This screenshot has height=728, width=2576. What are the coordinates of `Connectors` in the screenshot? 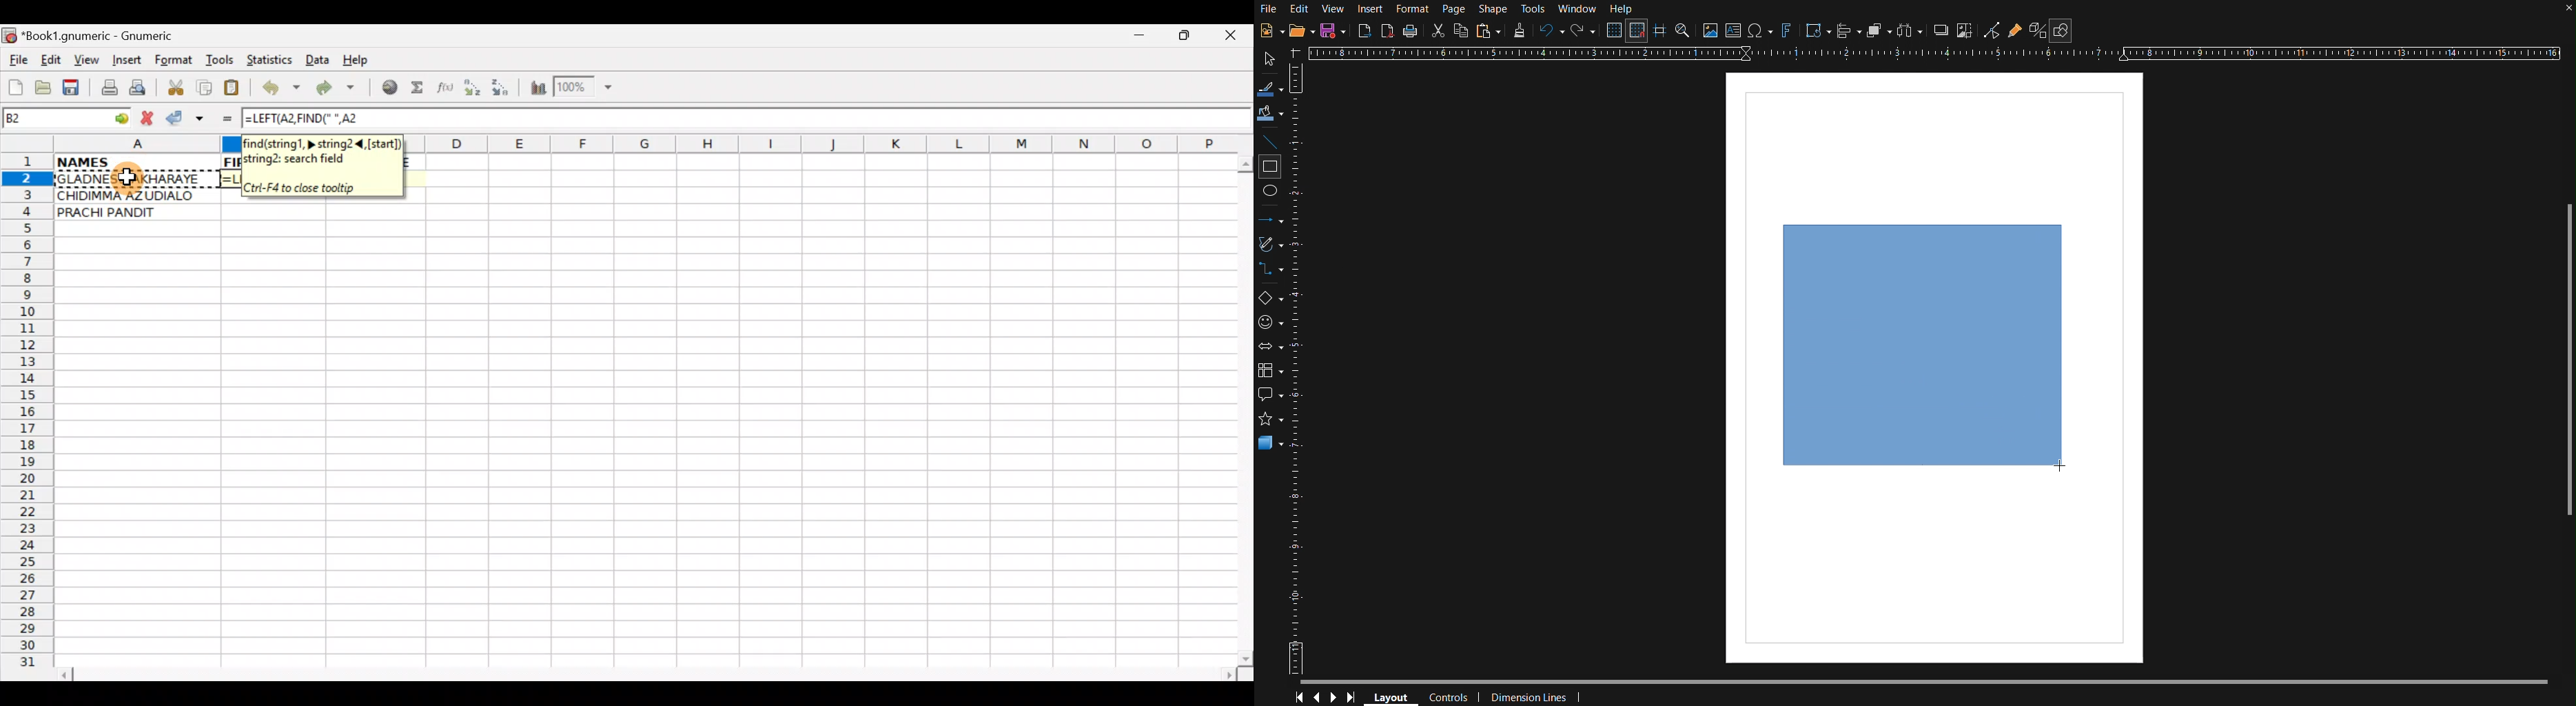 It's located at (1271, 270).